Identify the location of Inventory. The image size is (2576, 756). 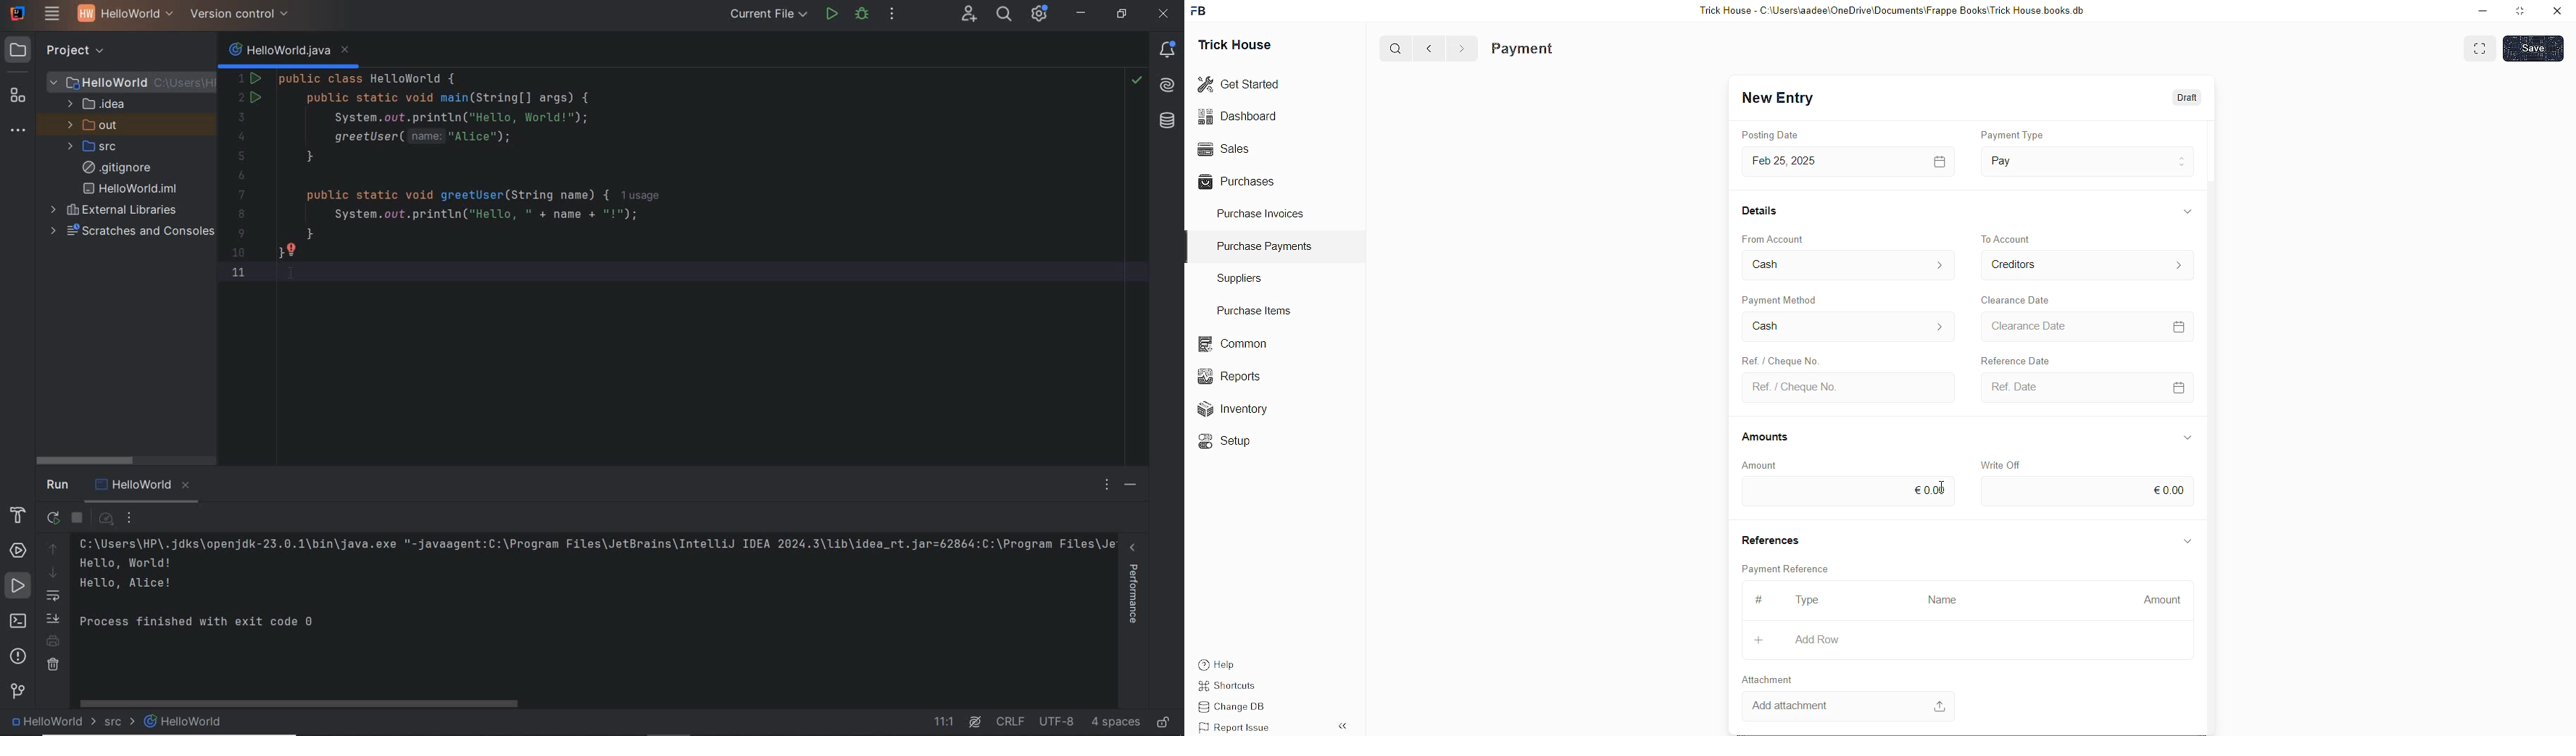
(1241, 412).